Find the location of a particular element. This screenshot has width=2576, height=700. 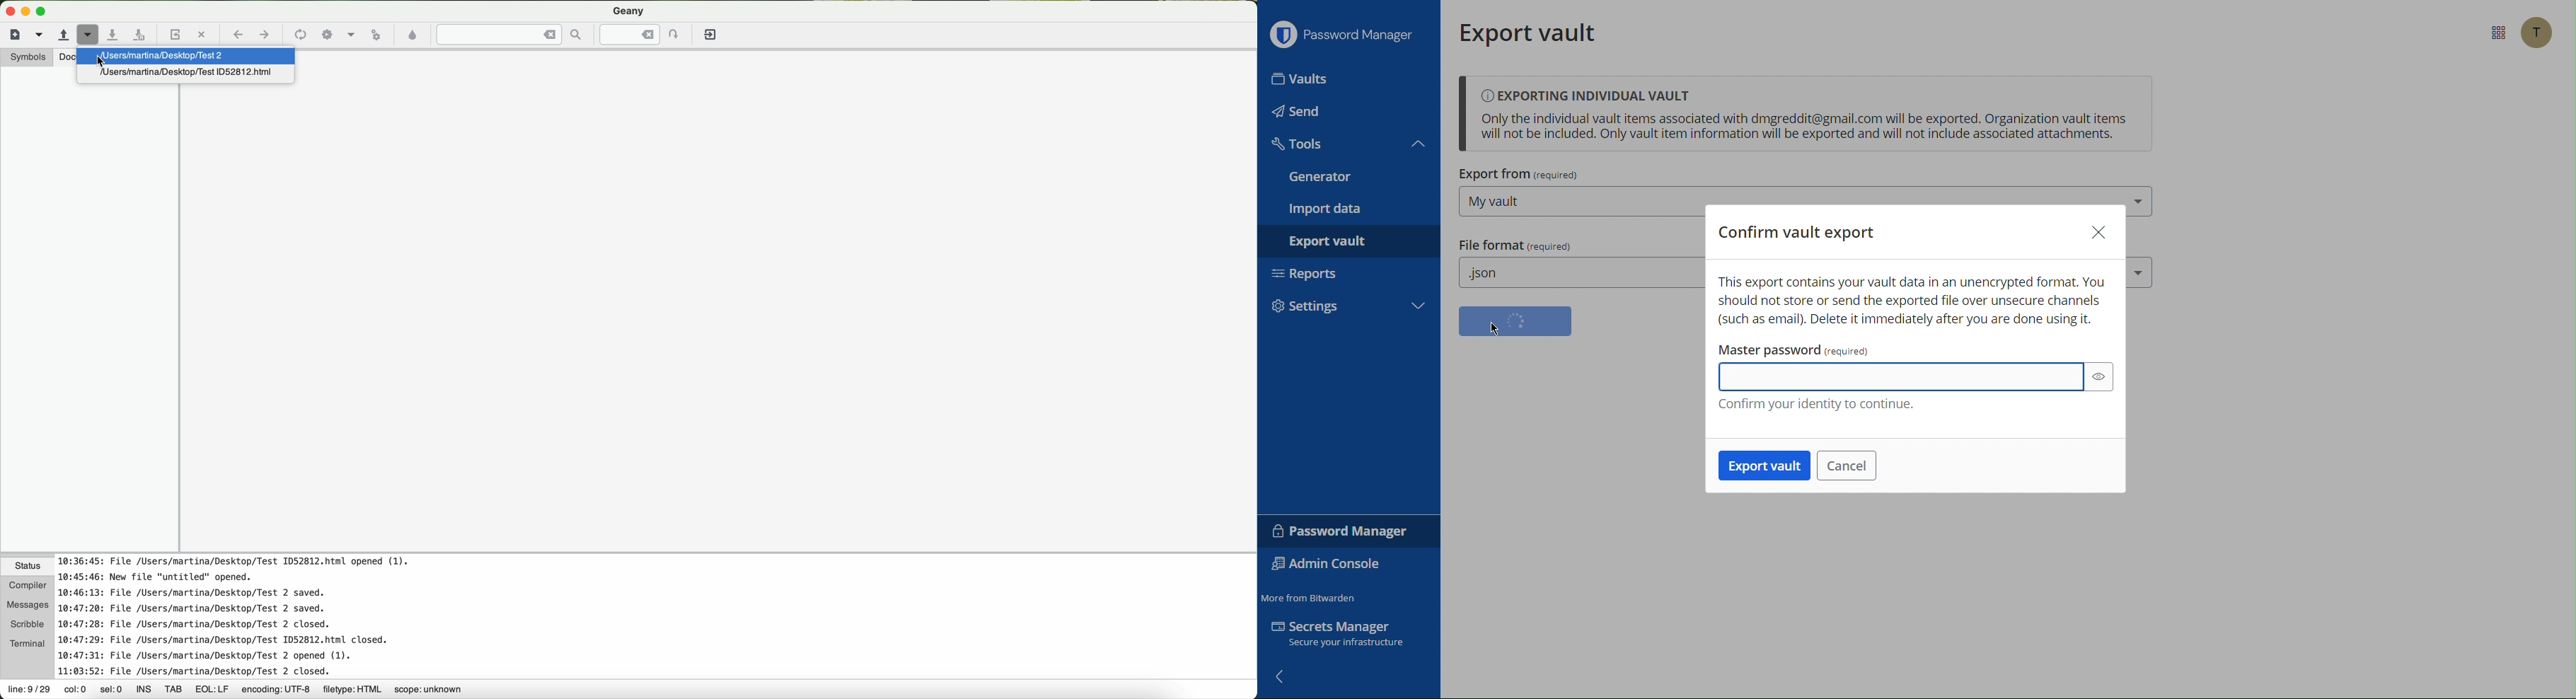

Export vault is located at coordinates (1535, 33).